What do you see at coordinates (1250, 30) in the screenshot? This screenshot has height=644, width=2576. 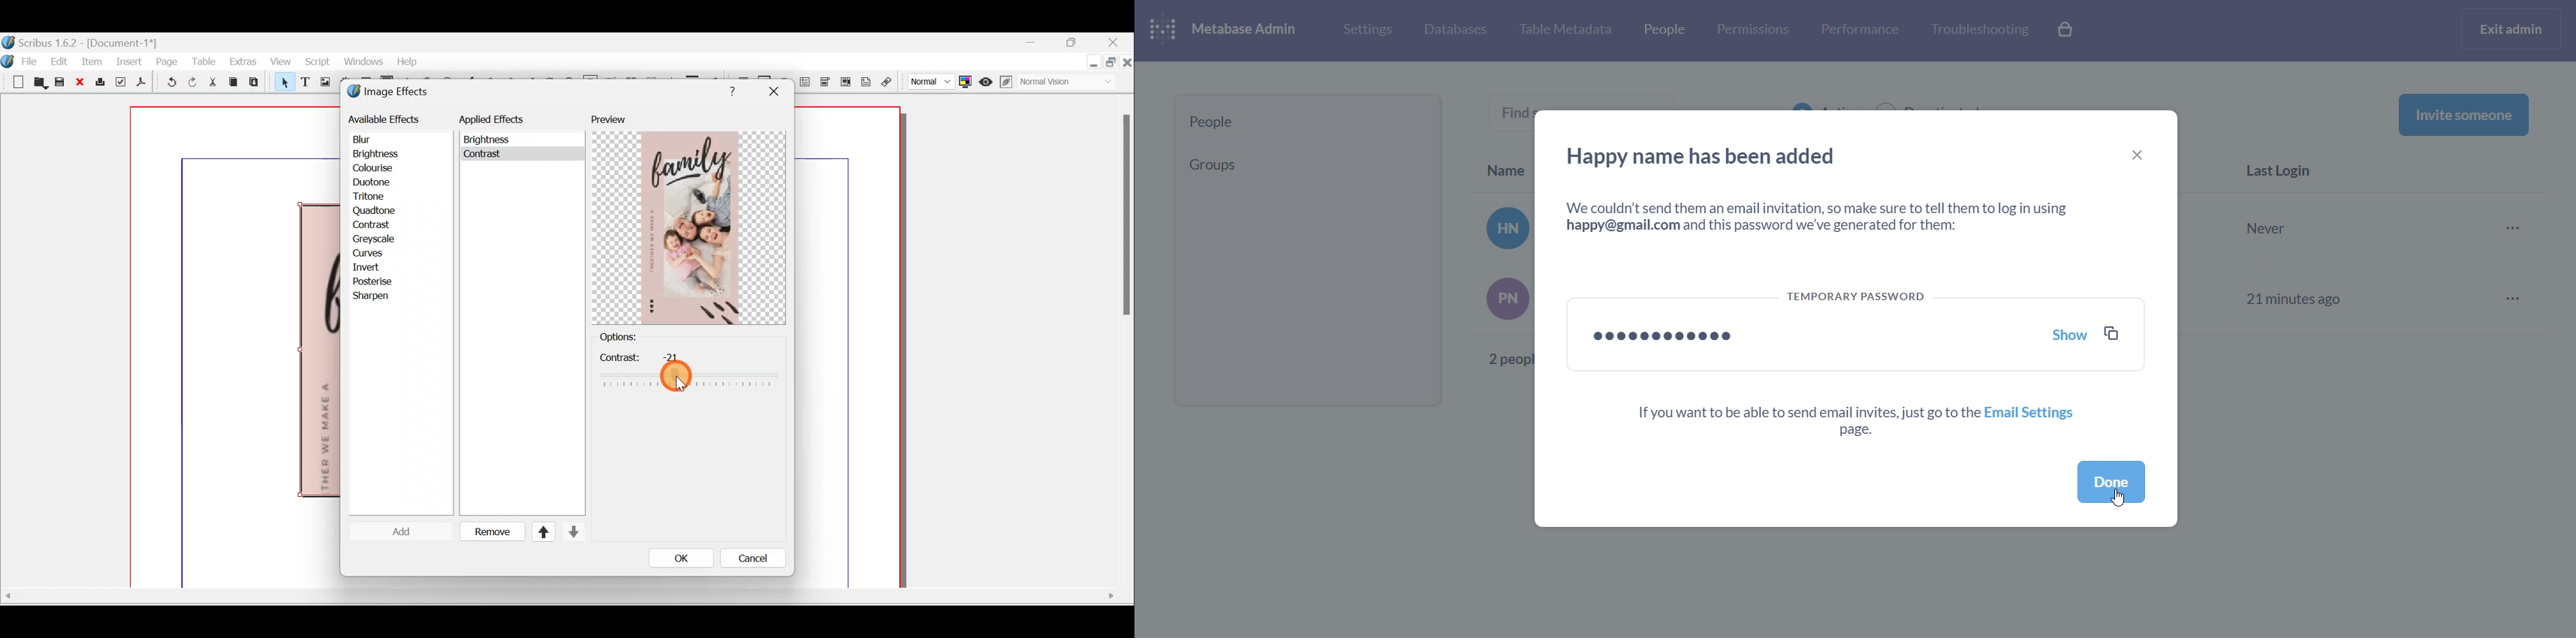 I see `metabase admin` at bounding box center [1250, 30].